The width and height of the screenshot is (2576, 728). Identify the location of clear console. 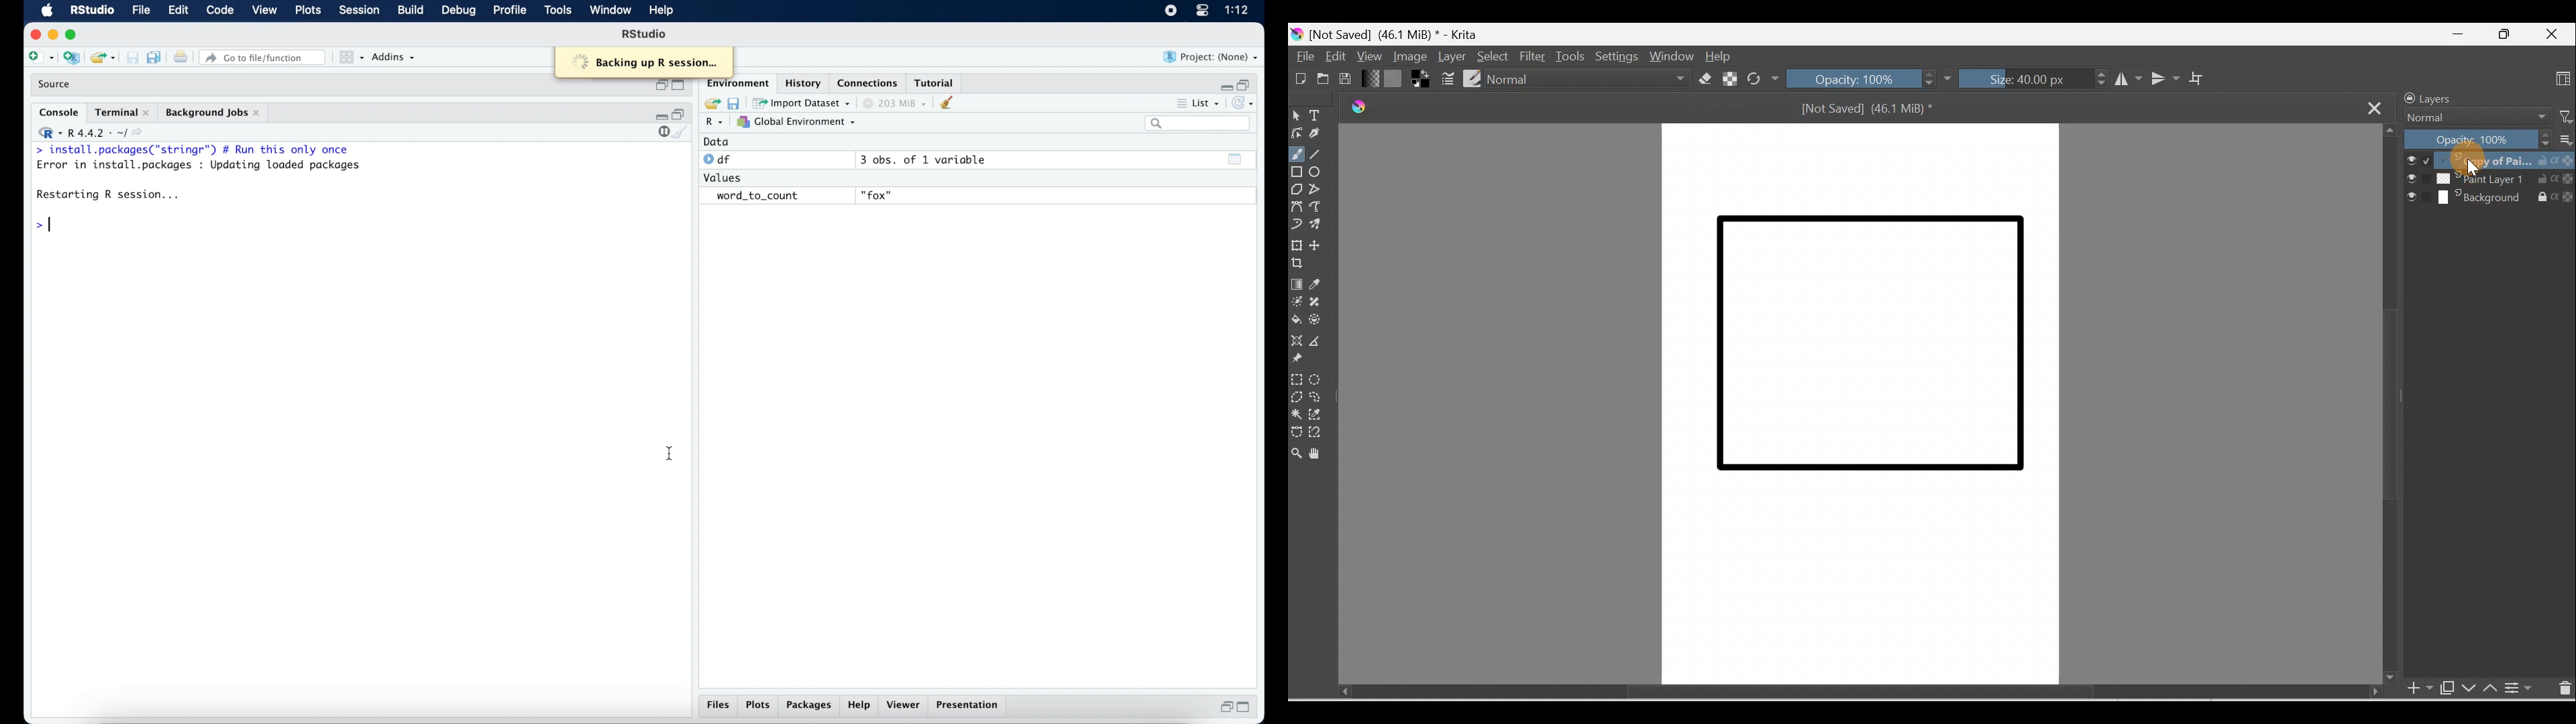
(683, 133).